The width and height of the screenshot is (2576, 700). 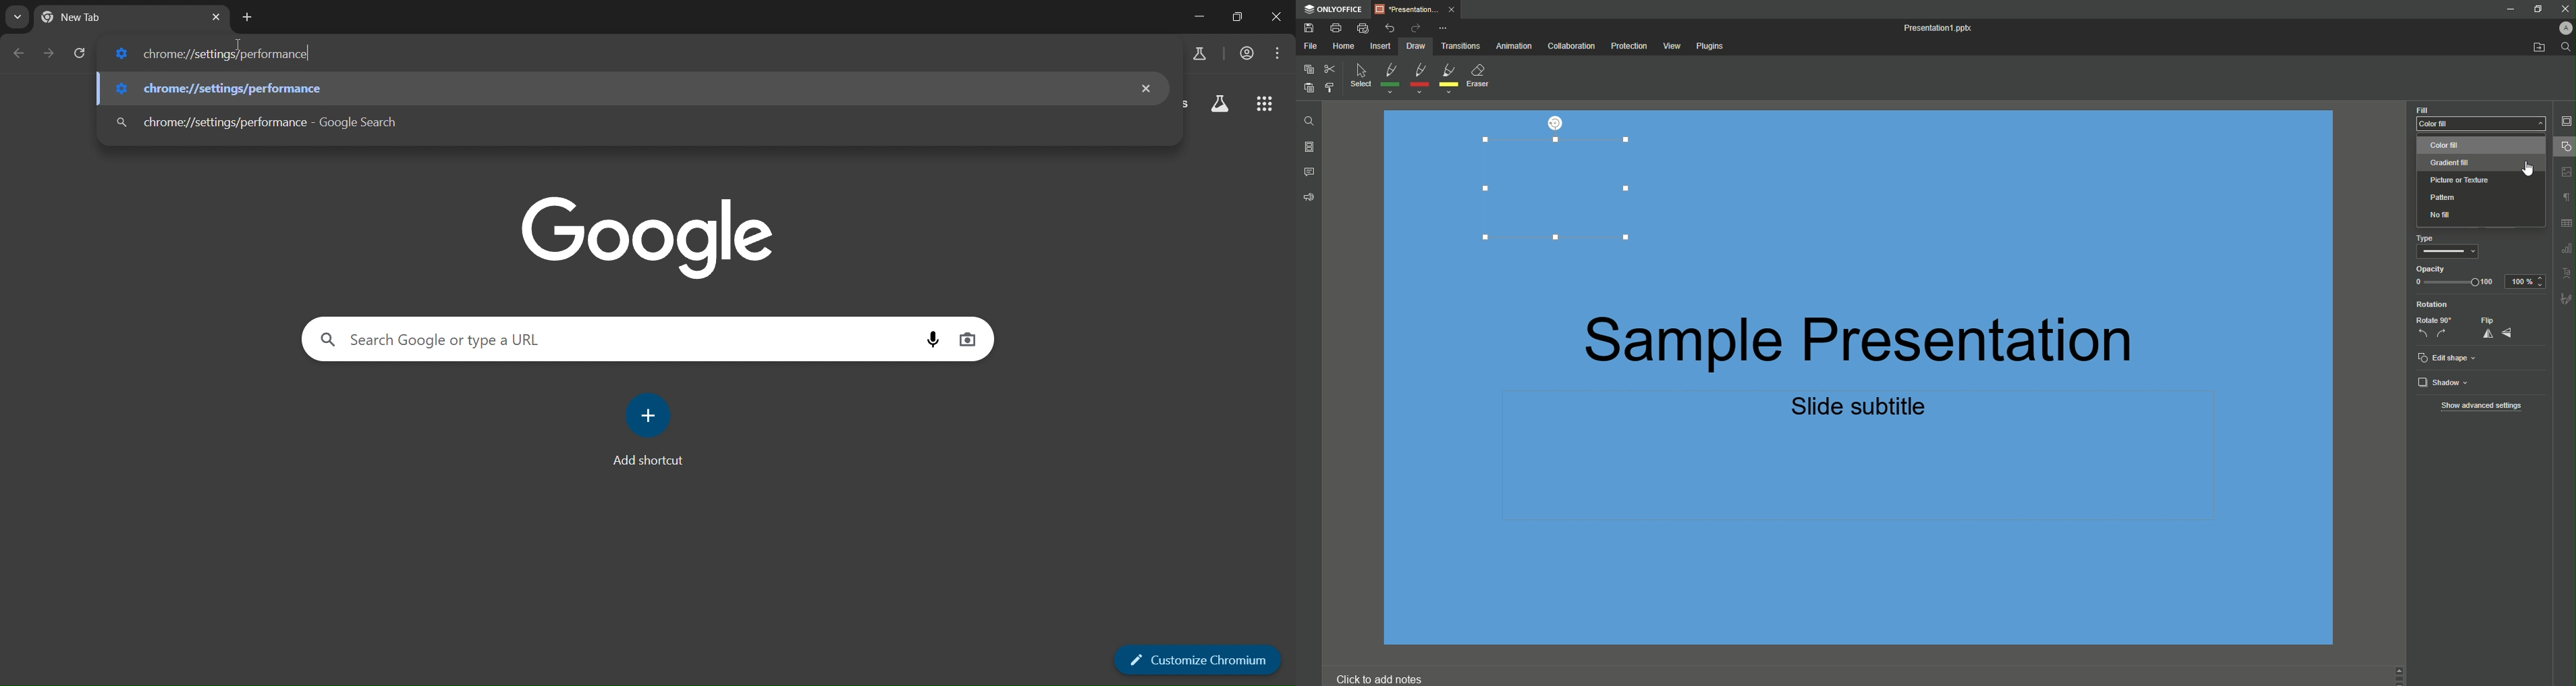 What do you see at coordinates (618, 124) in the screenshot?
I see `chrome://settings/performance` at bounding box center [618, 124].